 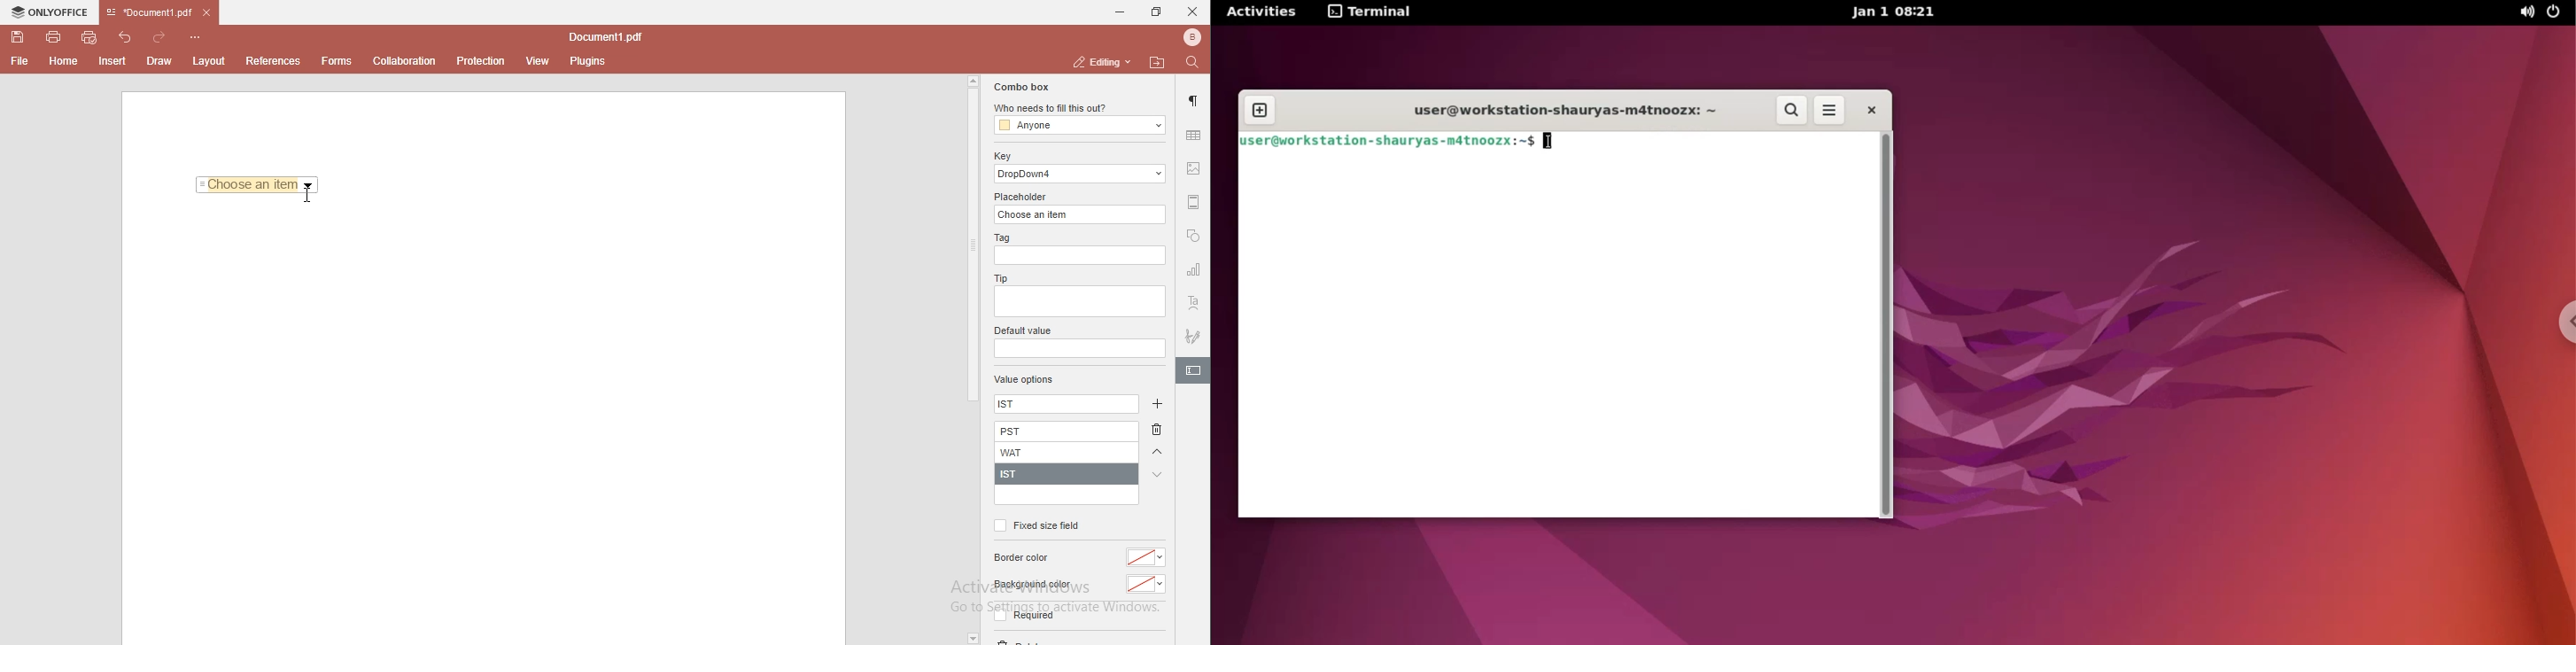 What do you see at coordinates (1025, 331) in the screenshot?
I see `default value` at bounding box center [1025, 331].